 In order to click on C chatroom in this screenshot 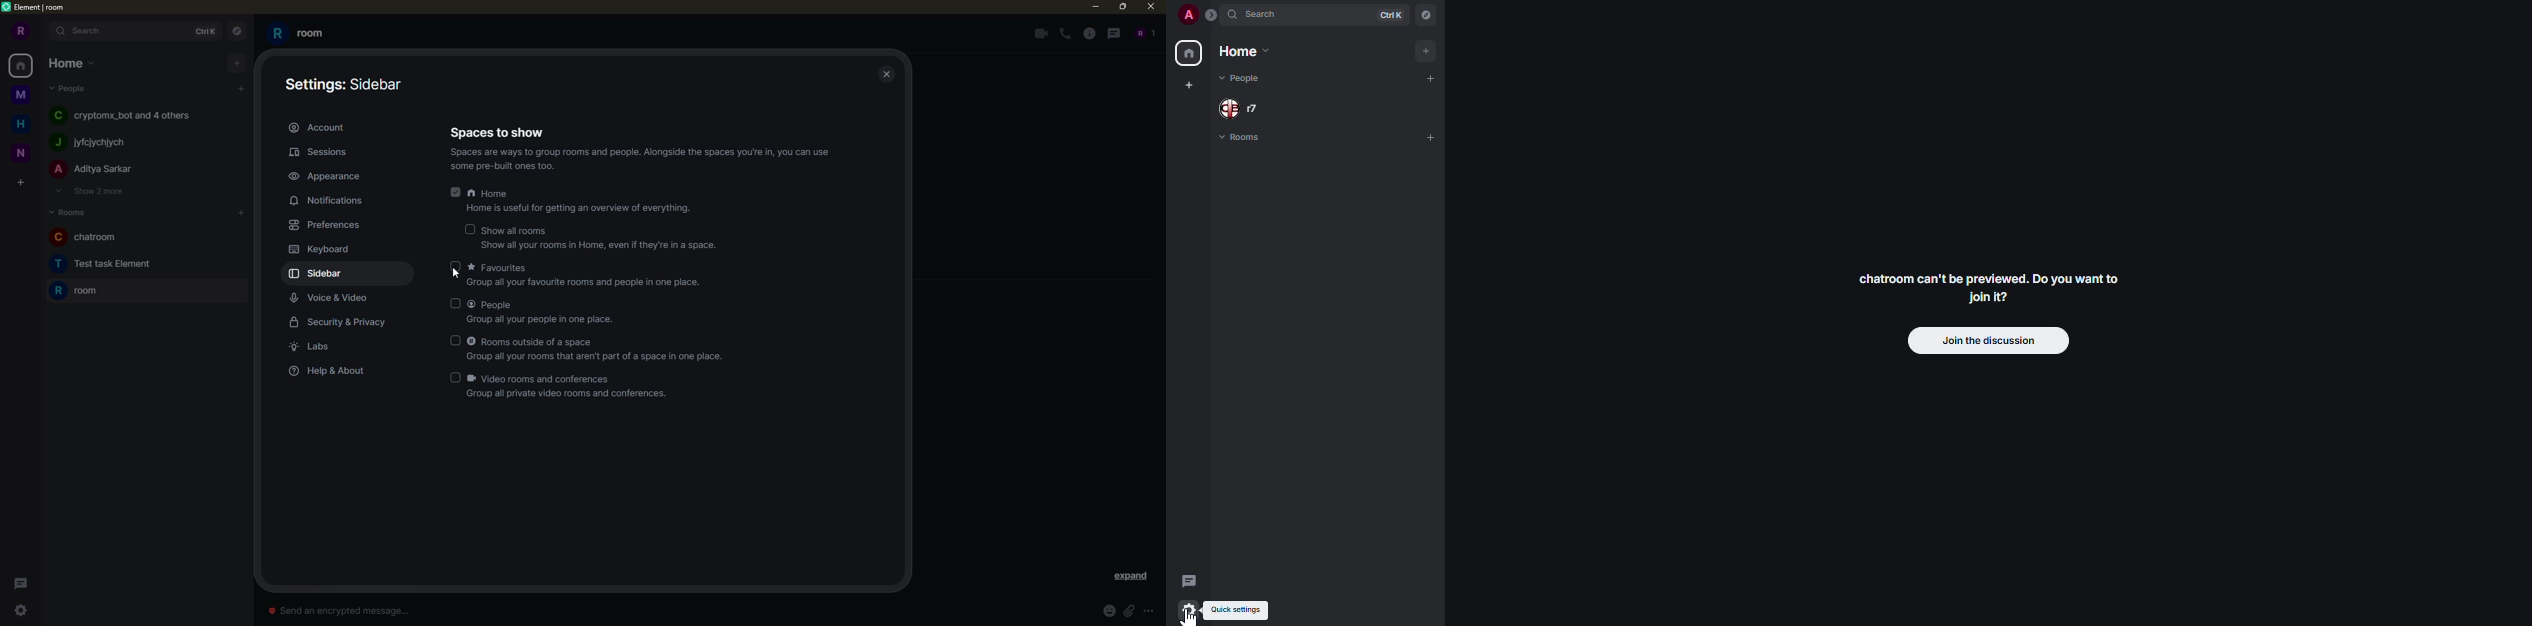, I will do `click(84, 236)`.